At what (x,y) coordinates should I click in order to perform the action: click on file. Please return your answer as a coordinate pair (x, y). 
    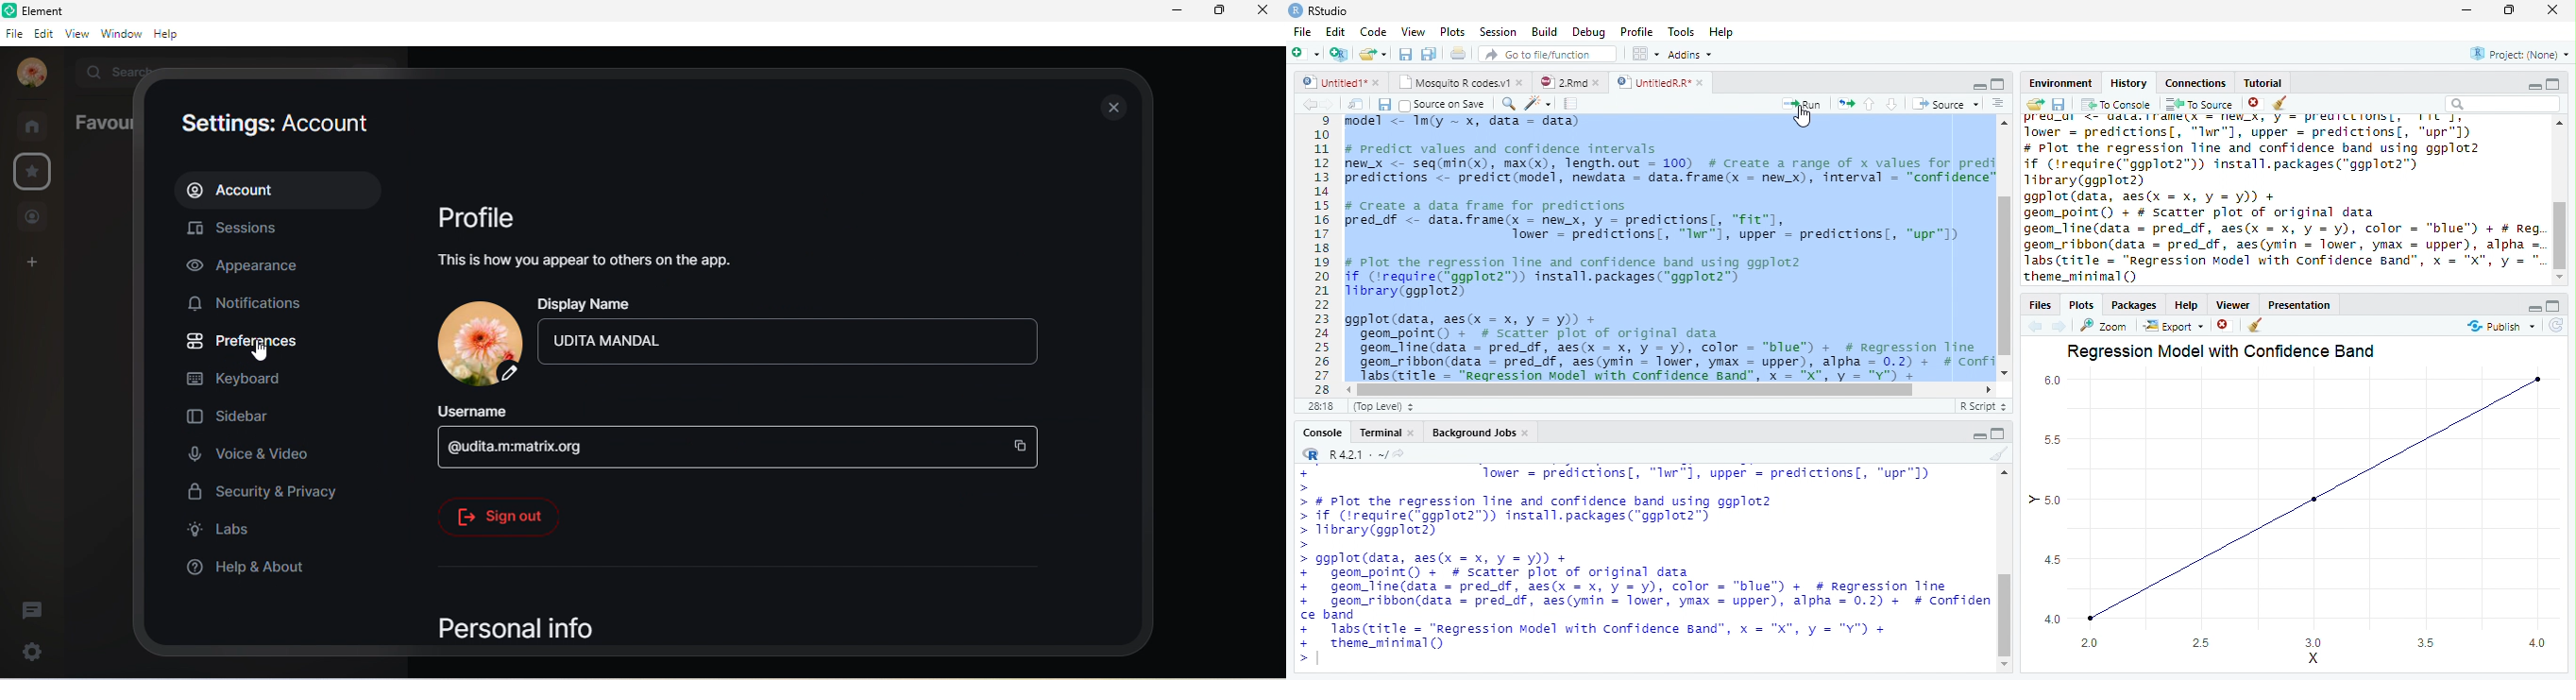
    Looking at the image, I should click on (13, 33).